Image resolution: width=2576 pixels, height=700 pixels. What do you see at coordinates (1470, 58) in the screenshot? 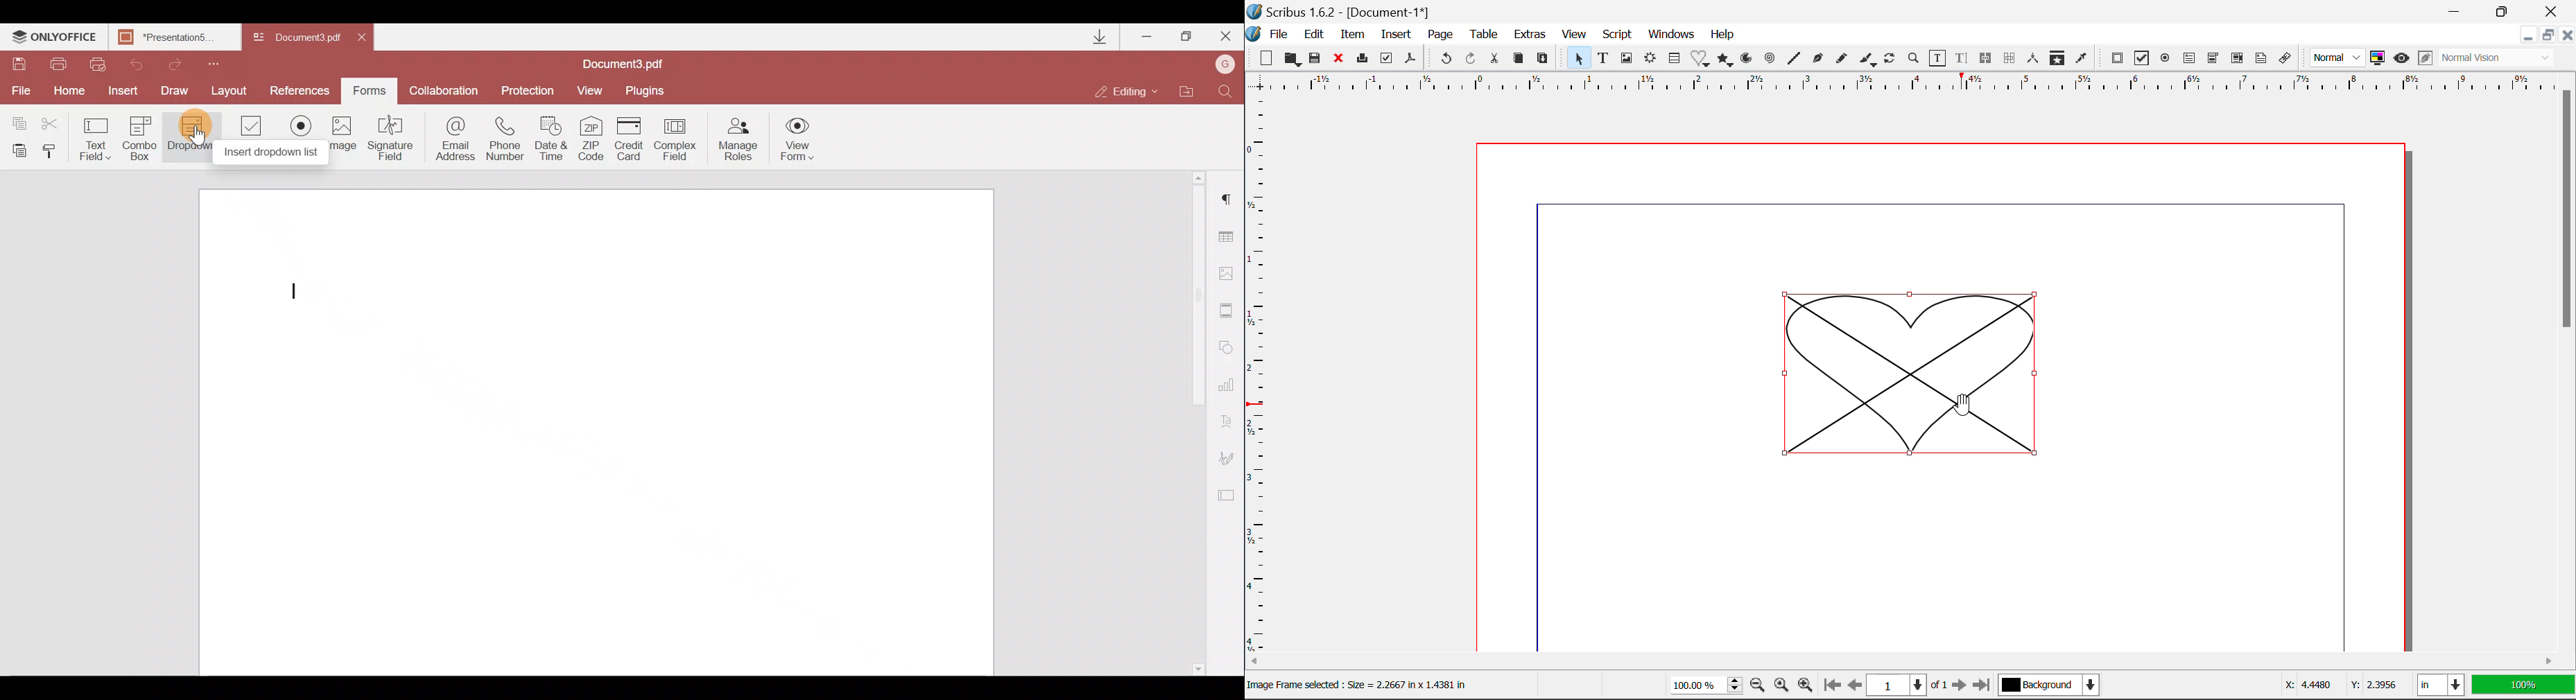
I see `Redo` at bounding box center [1470, 58].